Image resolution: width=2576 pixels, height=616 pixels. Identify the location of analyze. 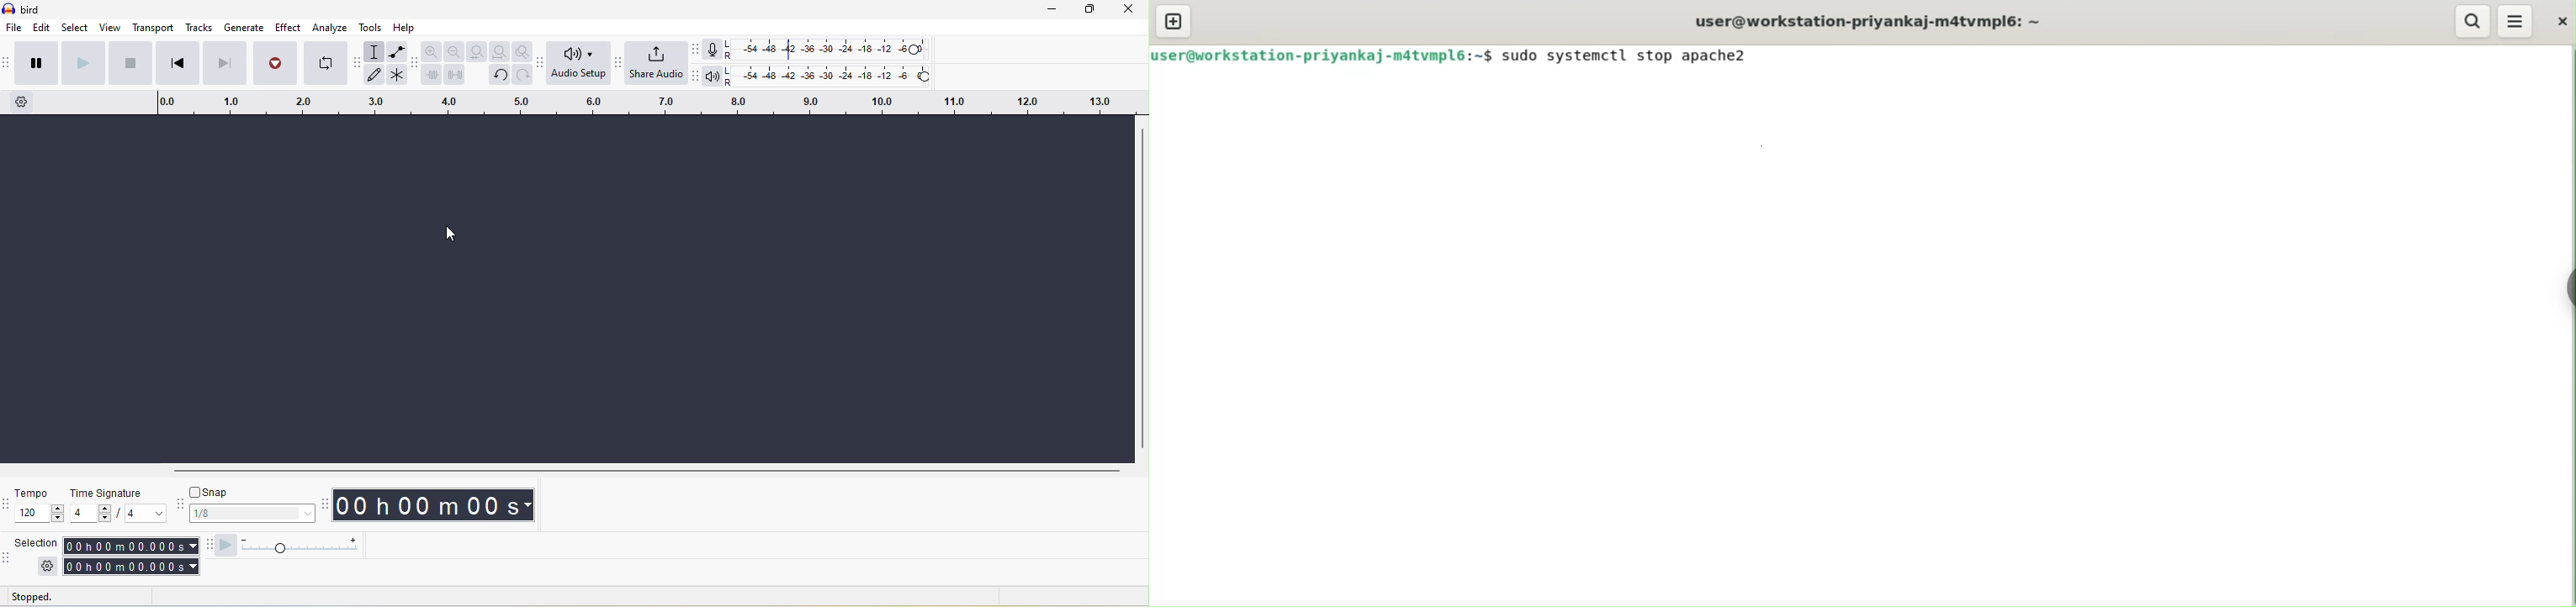
(329, 28).